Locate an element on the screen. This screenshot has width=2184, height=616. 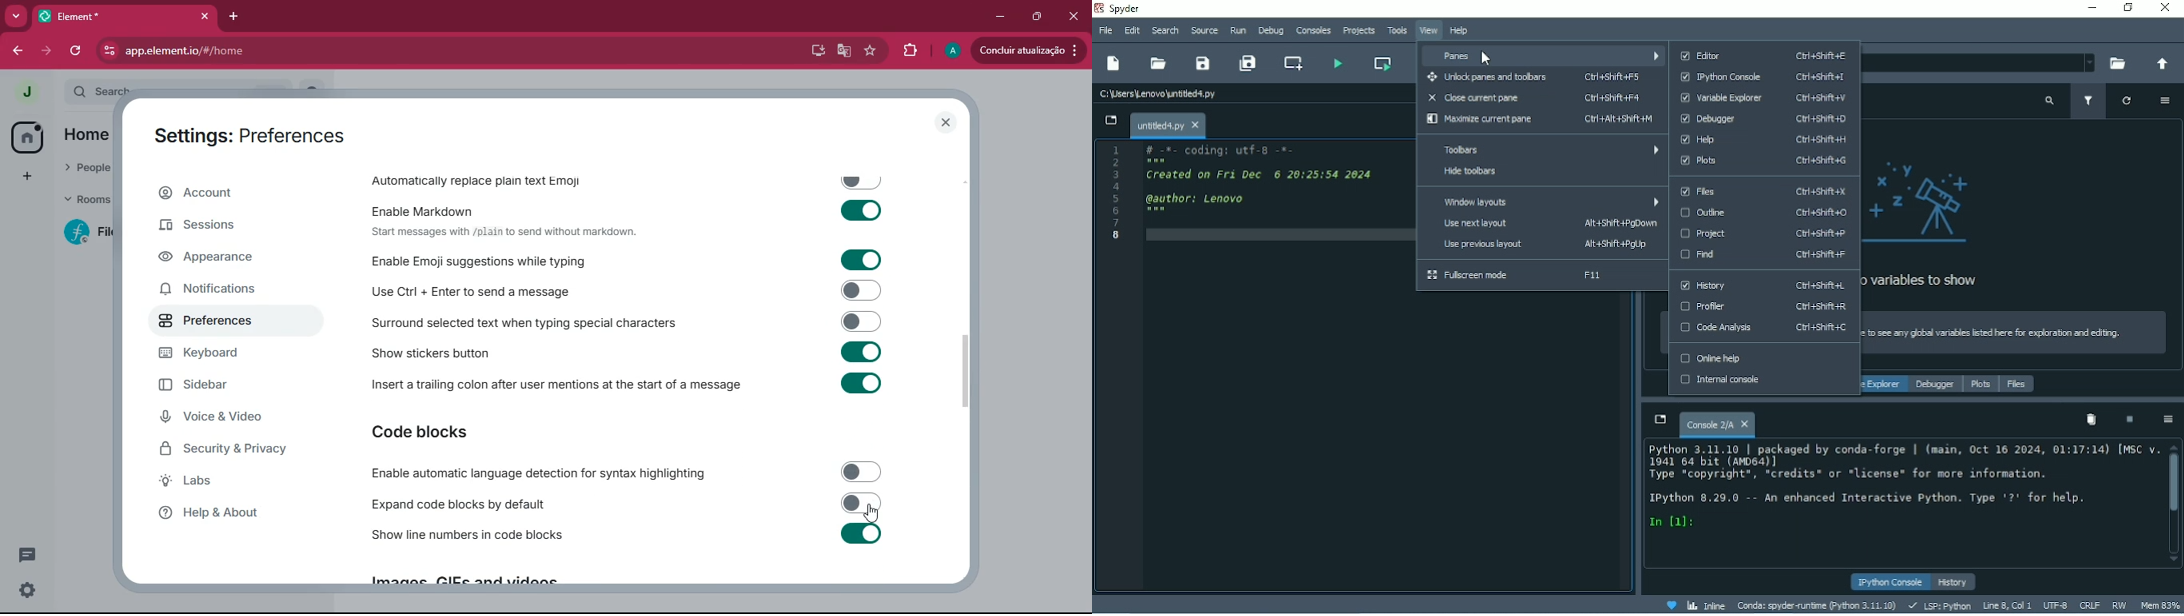
File name is located at coordinates (1168, 125).